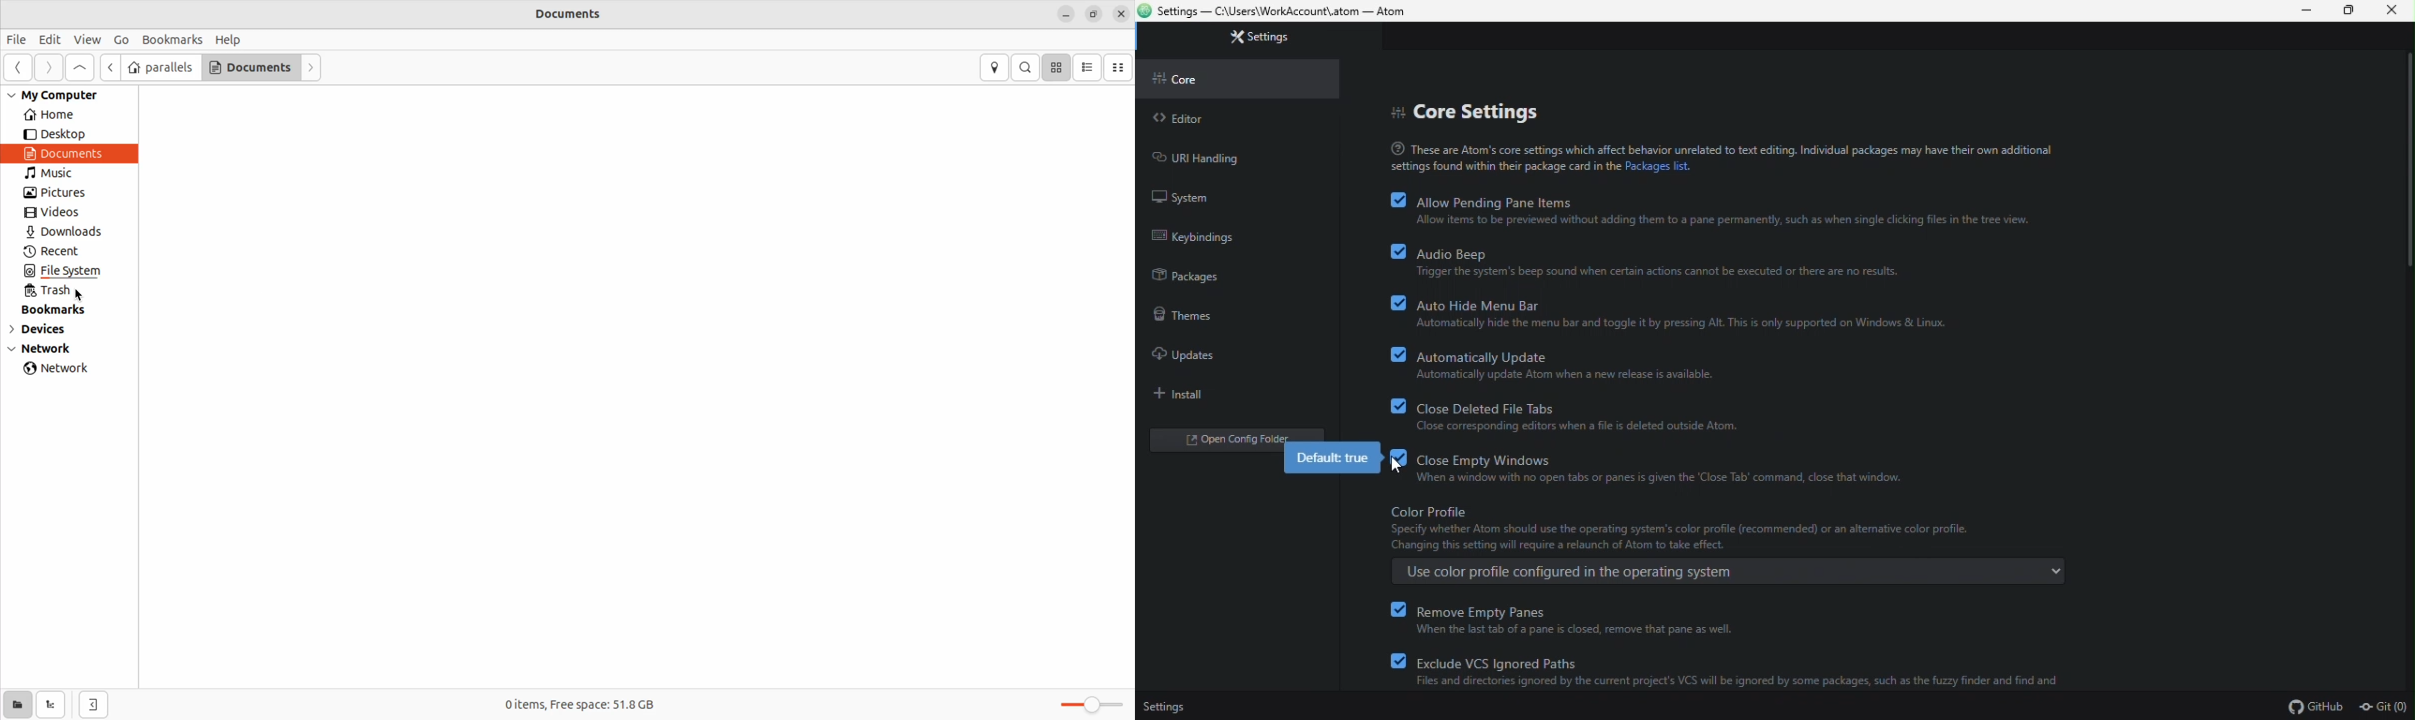 The image size is (2436, 728). I want to click on mininize, so click(2308, 10).